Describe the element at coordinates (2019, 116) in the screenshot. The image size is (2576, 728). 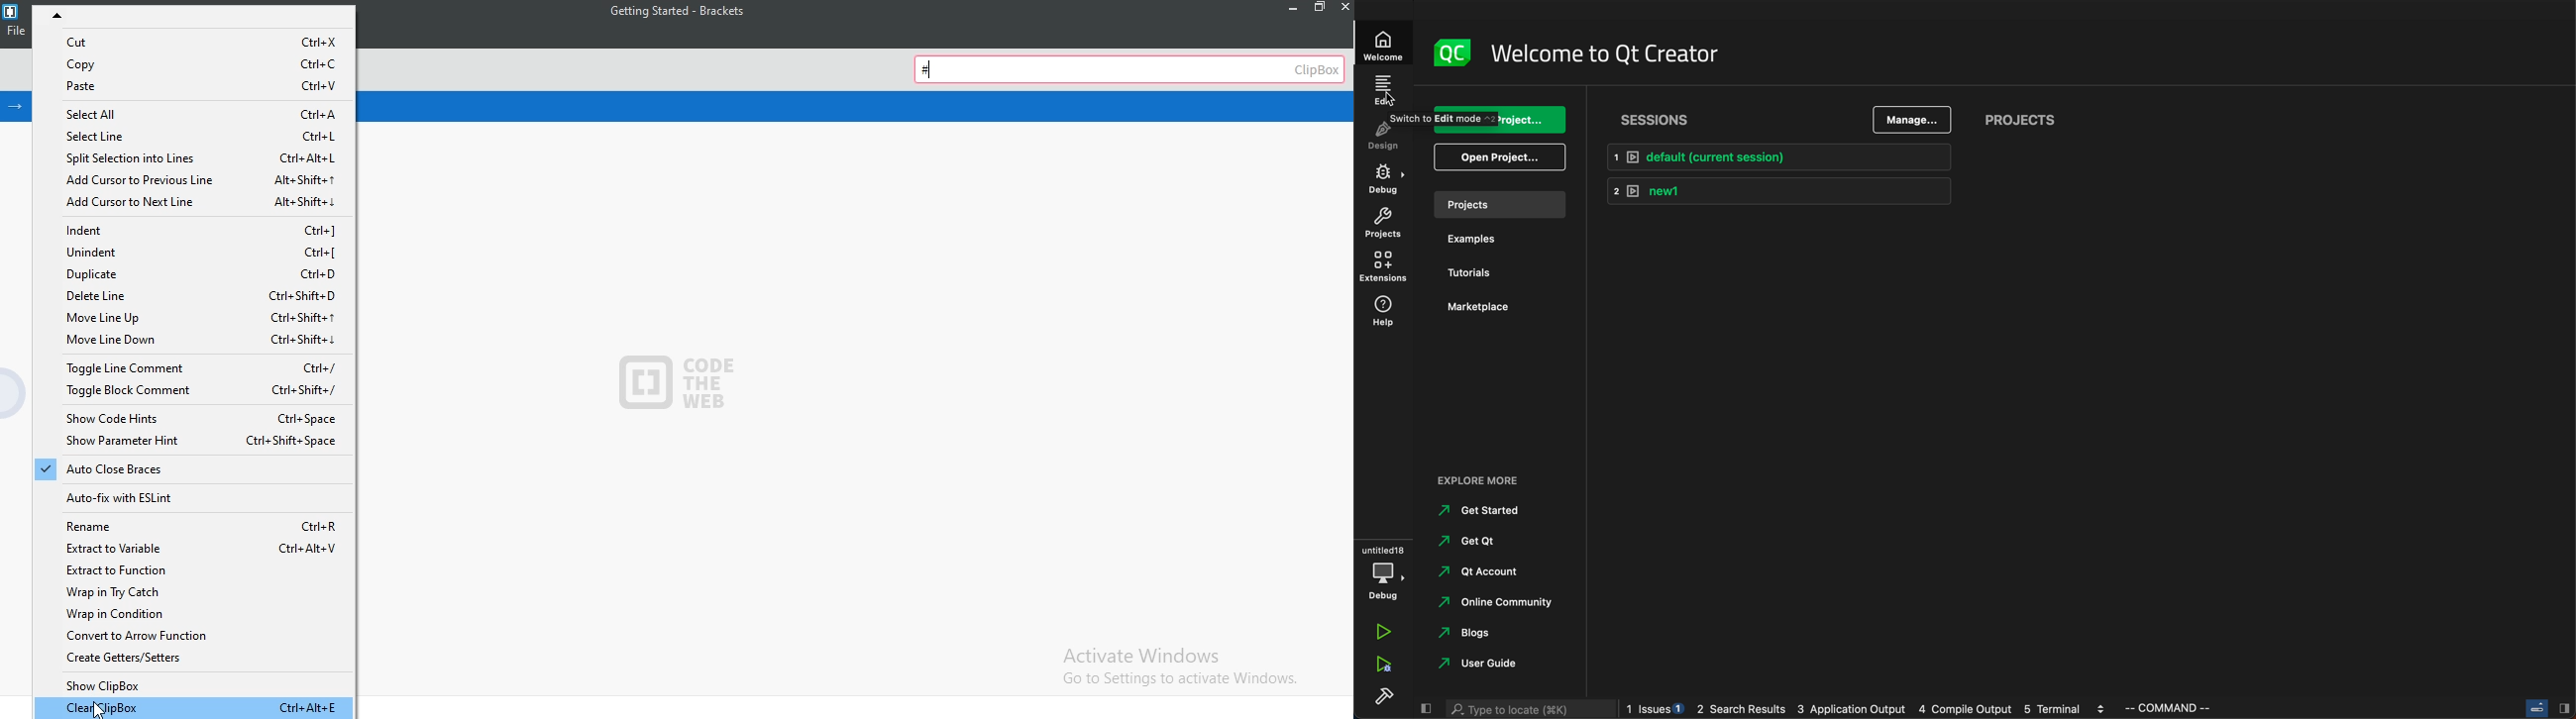
I see `projects` at that location.